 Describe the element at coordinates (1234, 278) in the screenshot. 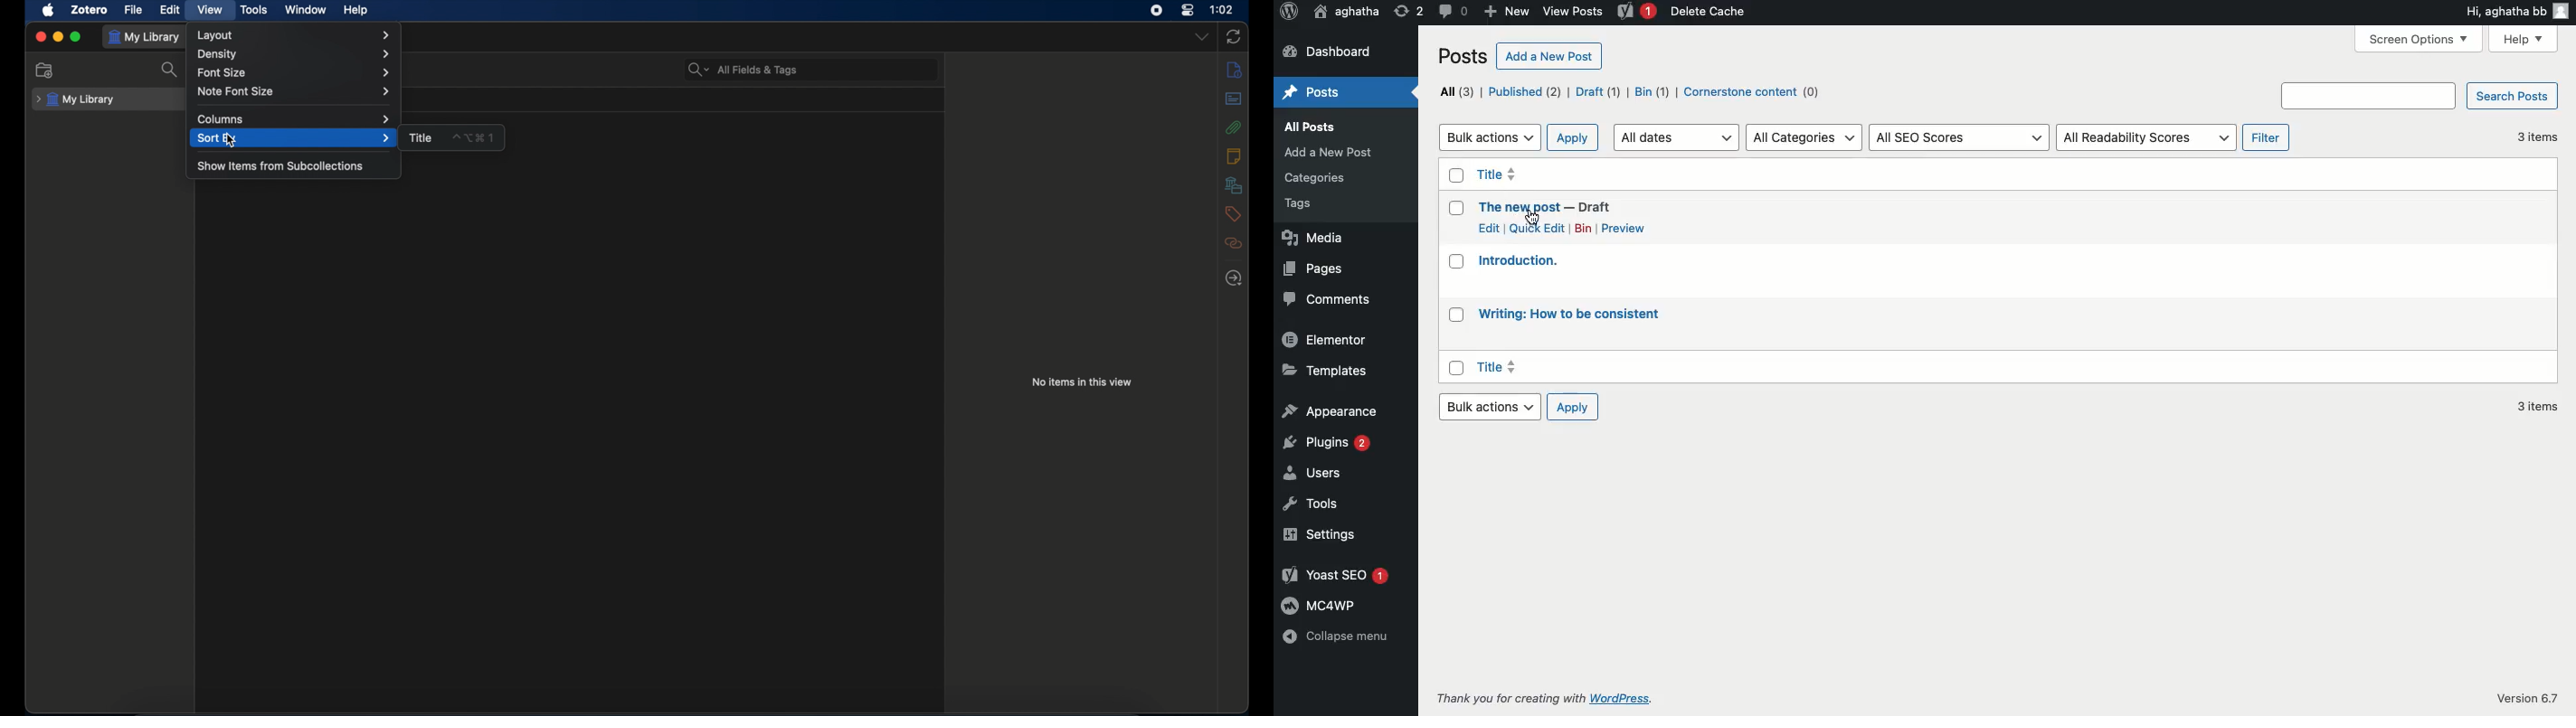

I see `locate` at that location.